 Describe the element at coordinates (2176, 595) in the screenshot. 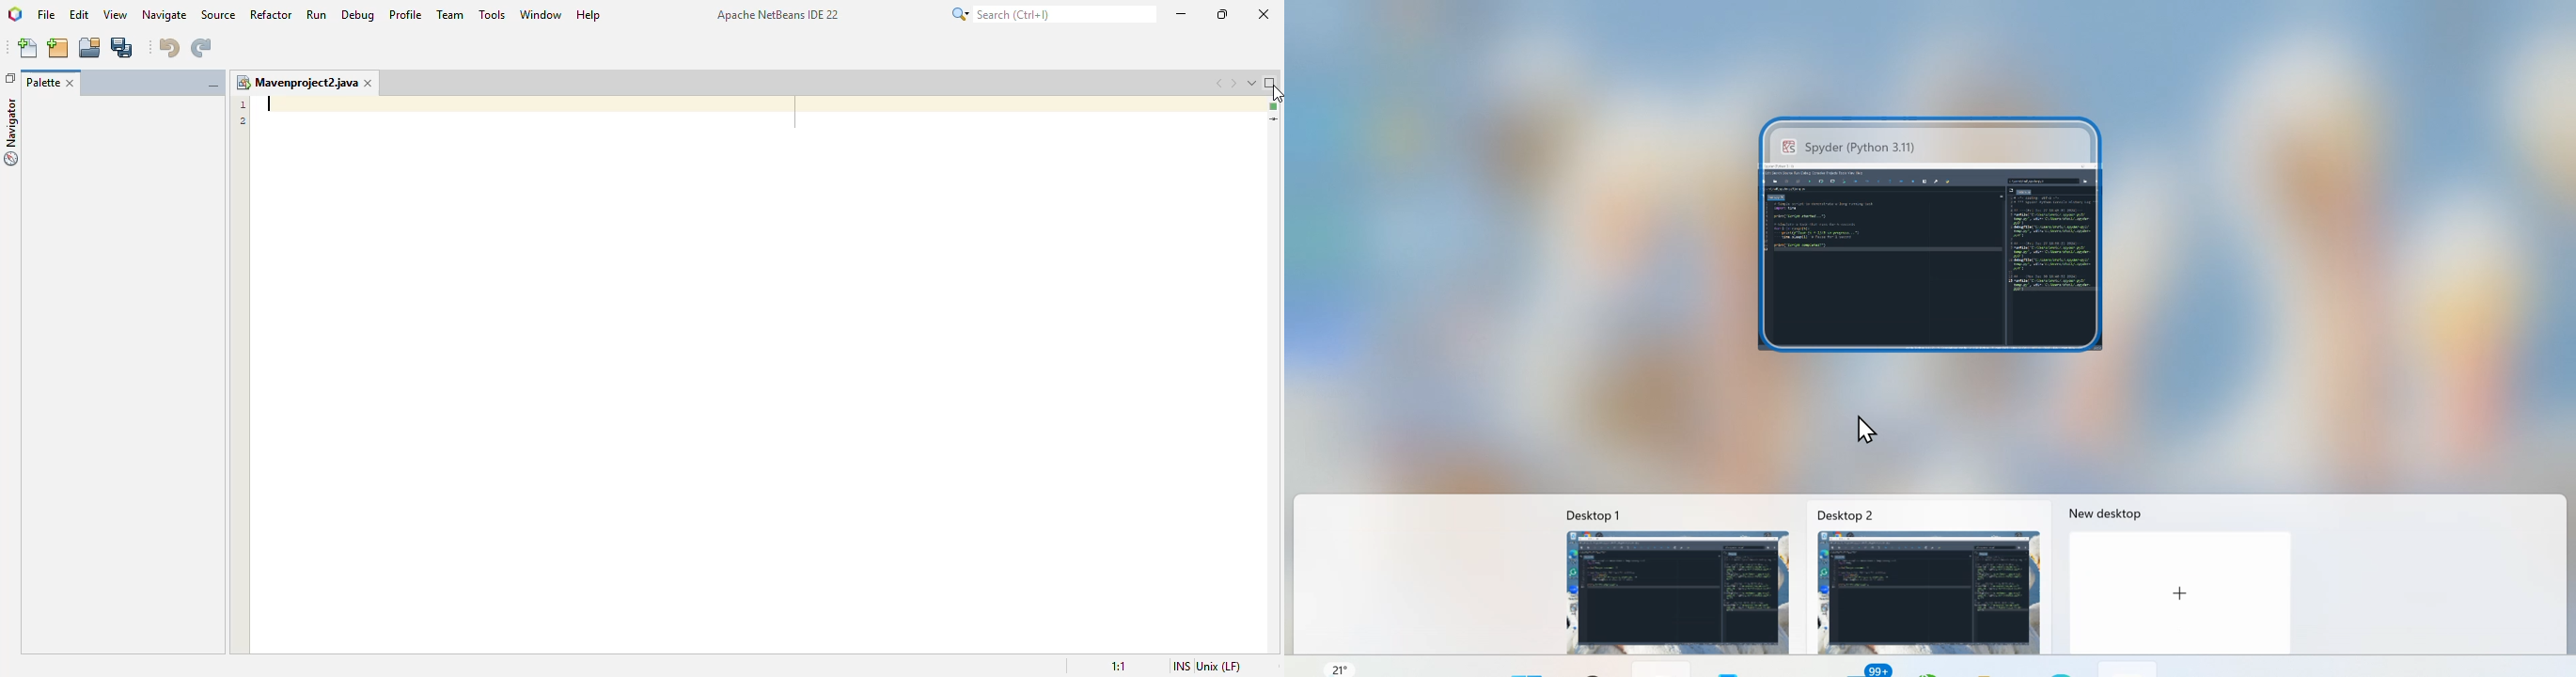

I see `` at that location.